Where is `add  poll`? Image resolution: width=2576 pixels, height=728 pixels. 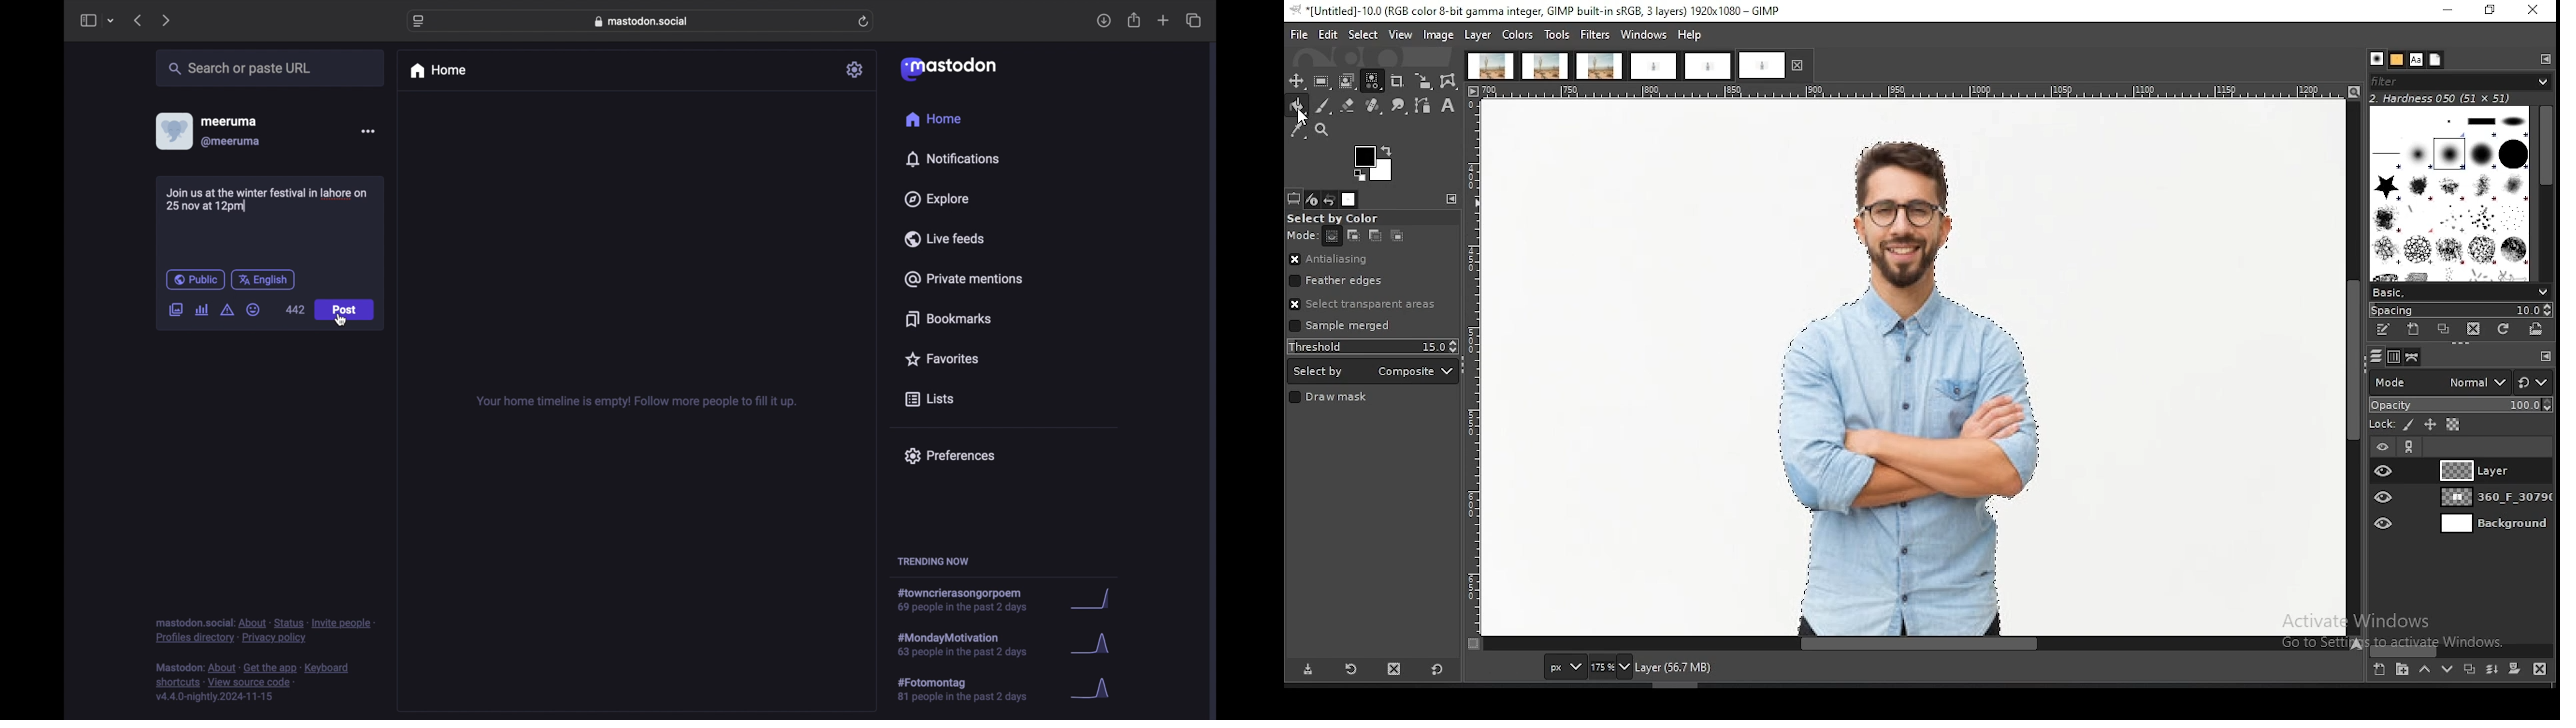
add  poll is located at coordinates (201, 309).